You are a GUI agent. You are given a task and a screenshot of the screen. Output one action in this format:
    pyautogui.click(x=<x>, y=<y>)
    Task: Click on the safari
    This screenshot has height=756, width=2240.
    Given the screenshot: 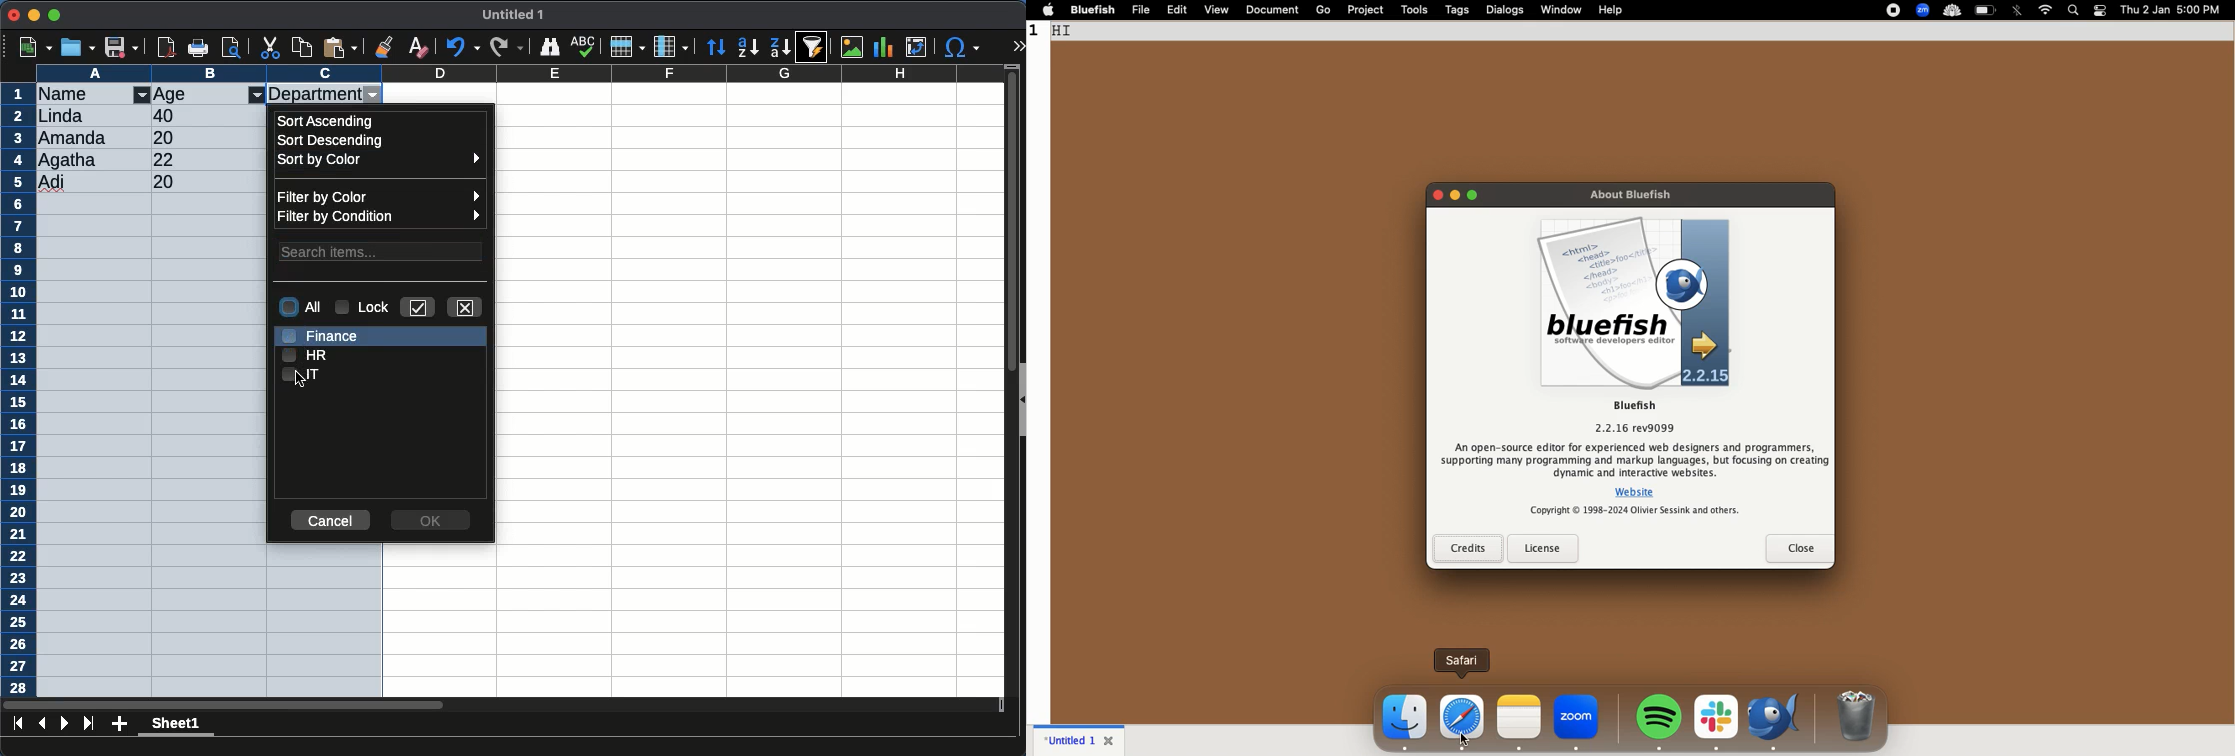 What is the action you would take?
    pyautogui.click(x=1464, y=656)
    